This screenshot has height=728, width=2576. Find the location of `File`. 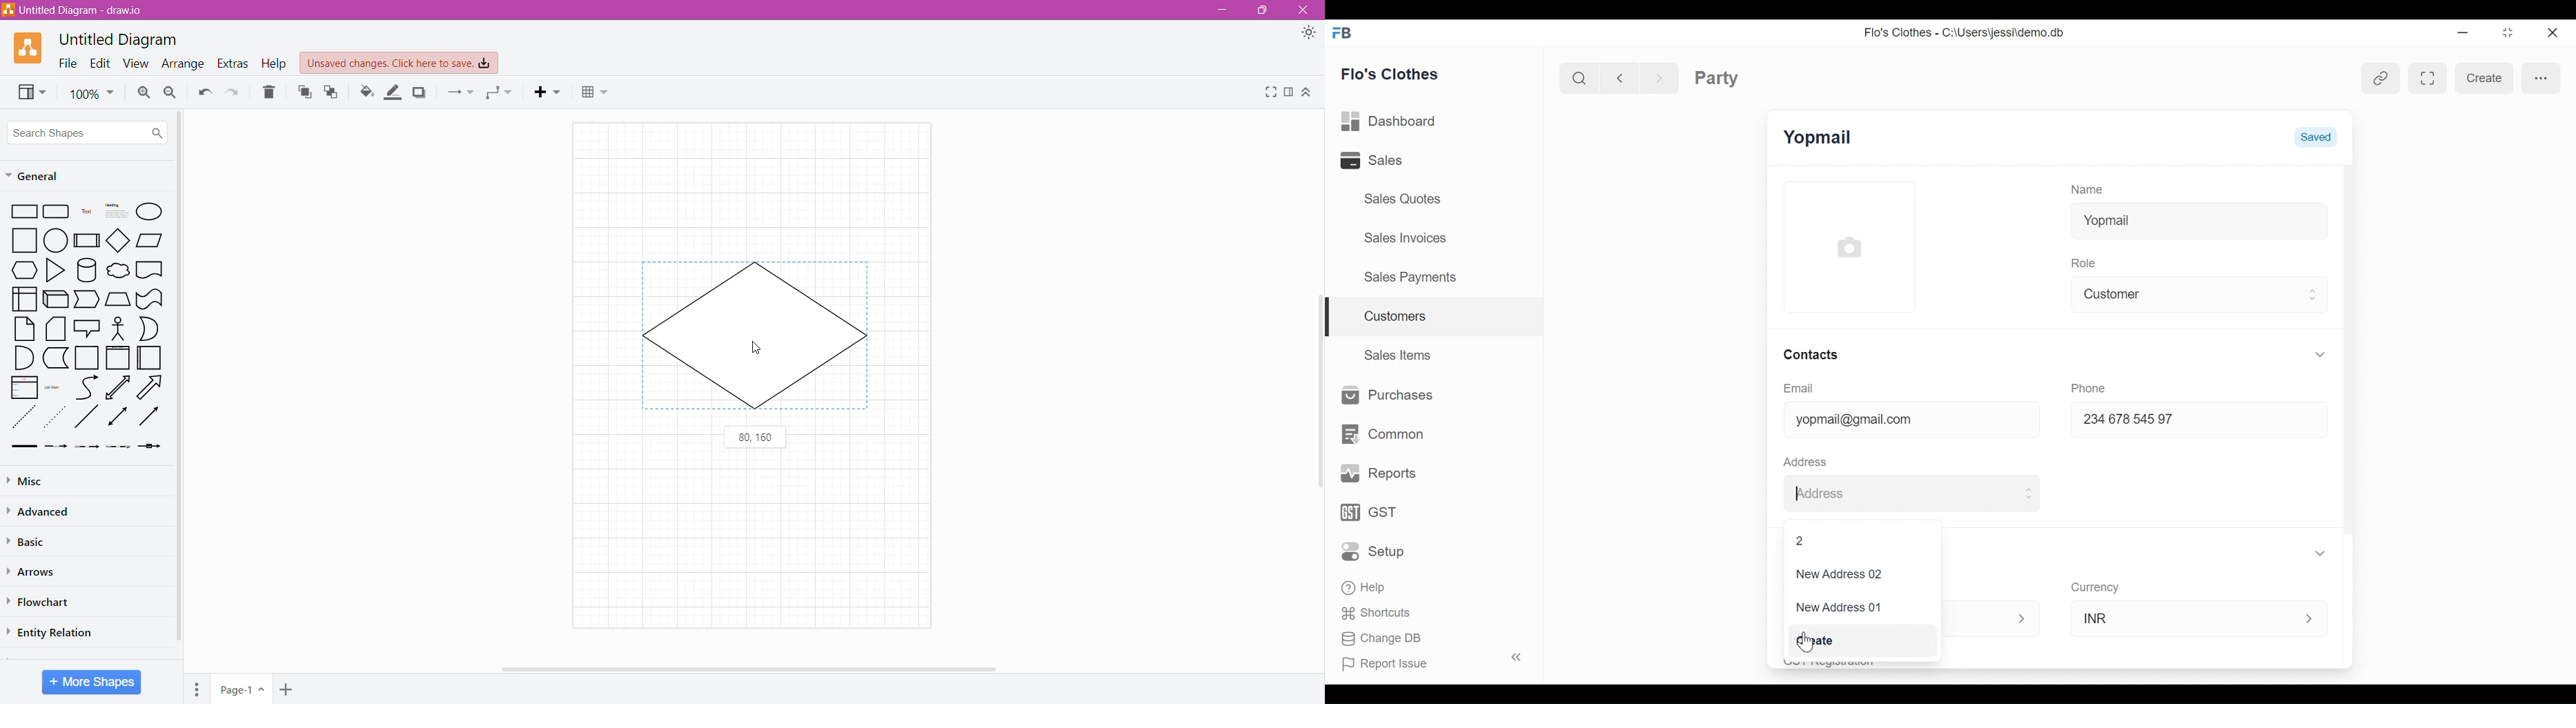

File is located at coordinates (64, 63).